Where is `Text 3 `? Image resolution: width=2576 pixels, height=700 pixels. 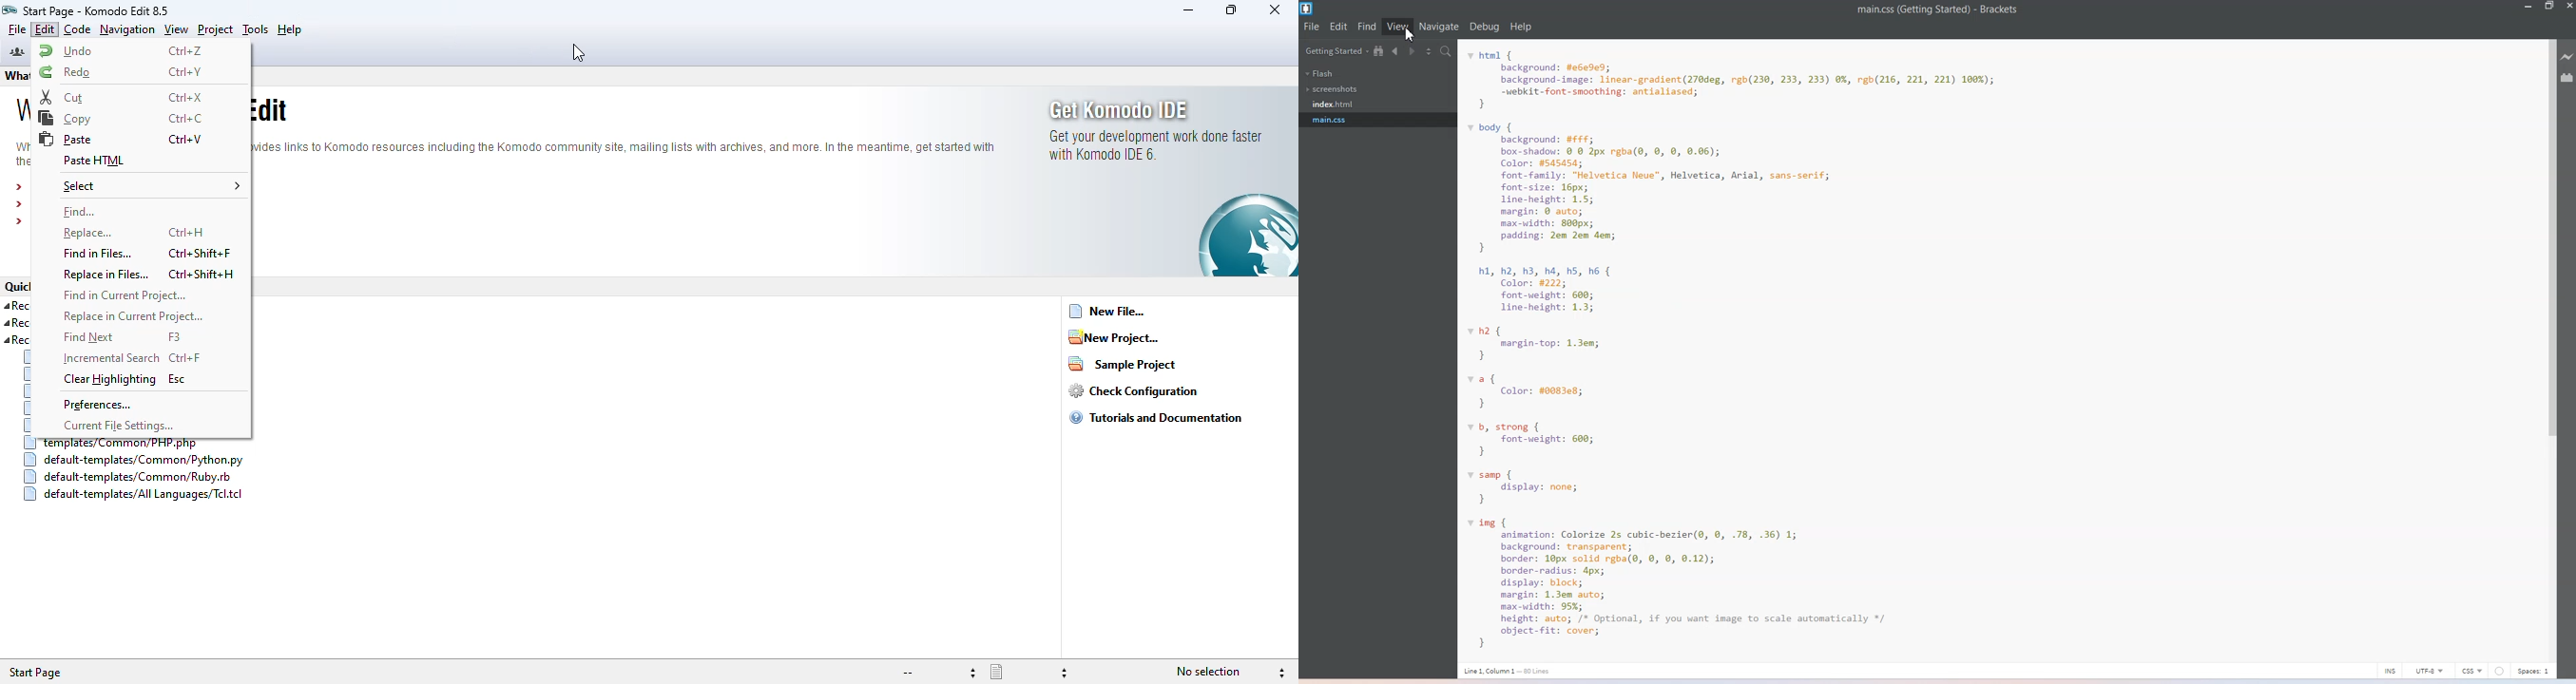 Text 3  is located at coordinates (1512, 671).